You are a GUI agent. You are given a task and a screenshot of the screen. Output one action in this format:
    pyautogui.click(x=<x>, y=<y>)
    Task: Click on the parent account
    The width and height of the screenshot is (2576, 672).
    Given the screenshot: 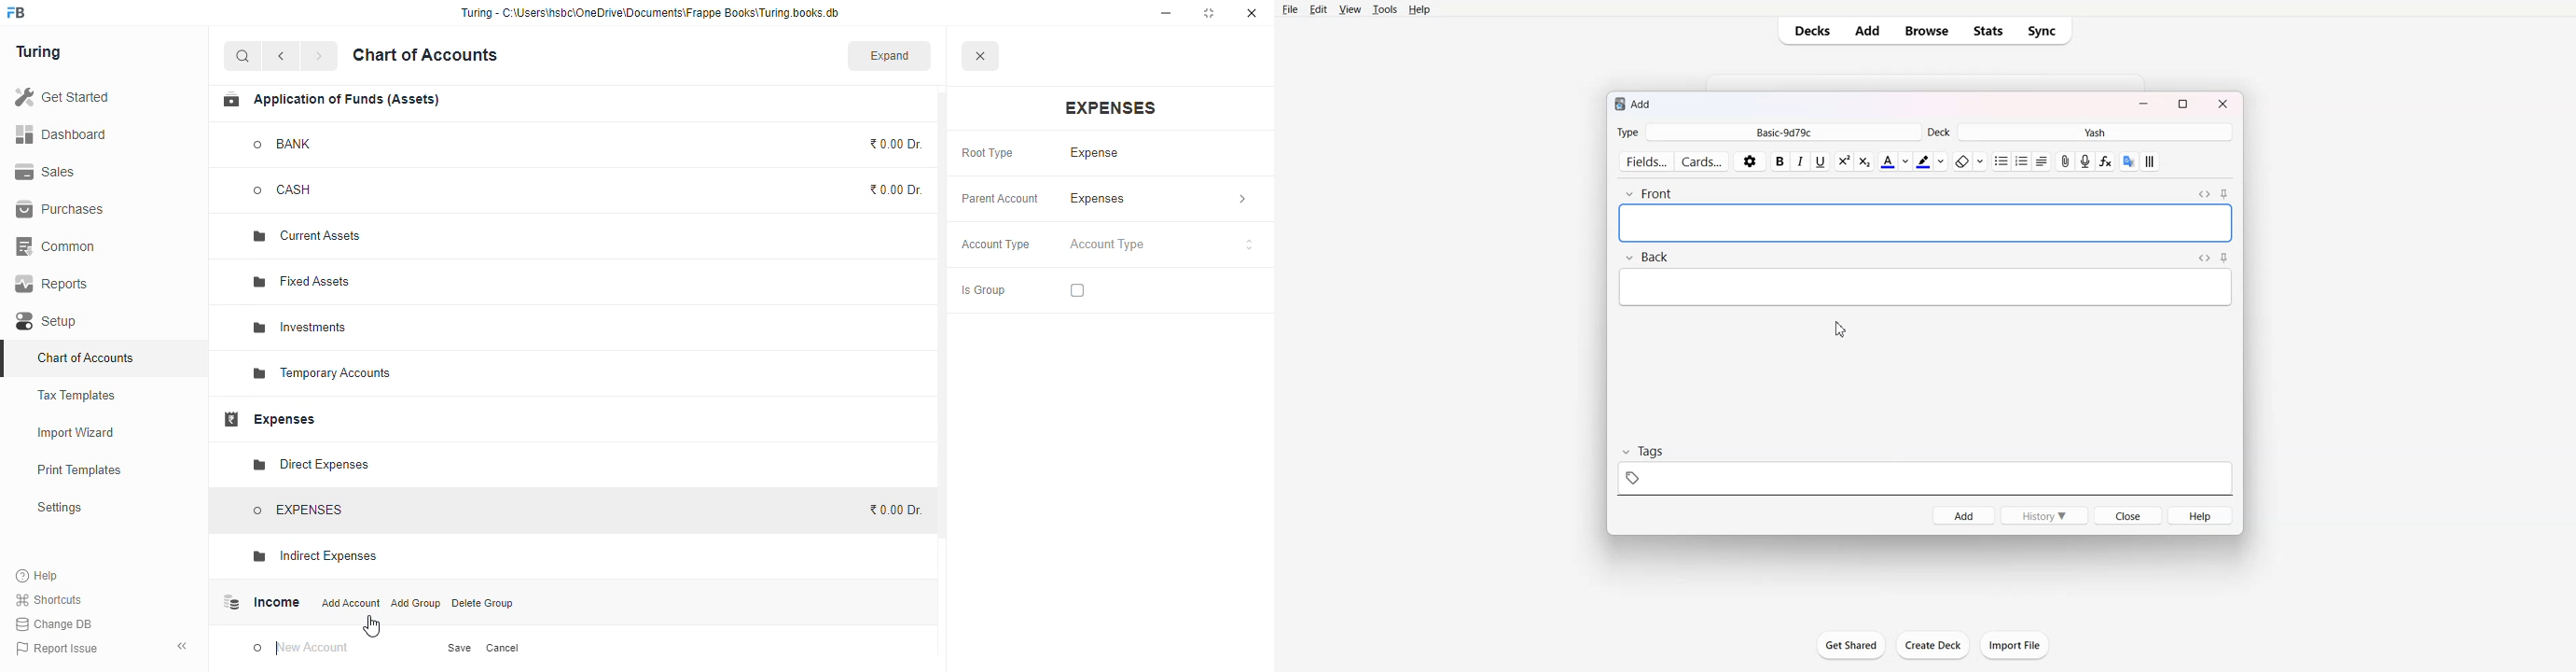 What is the action you would take?
    pyautogui.click(x=1001, y=200)
    